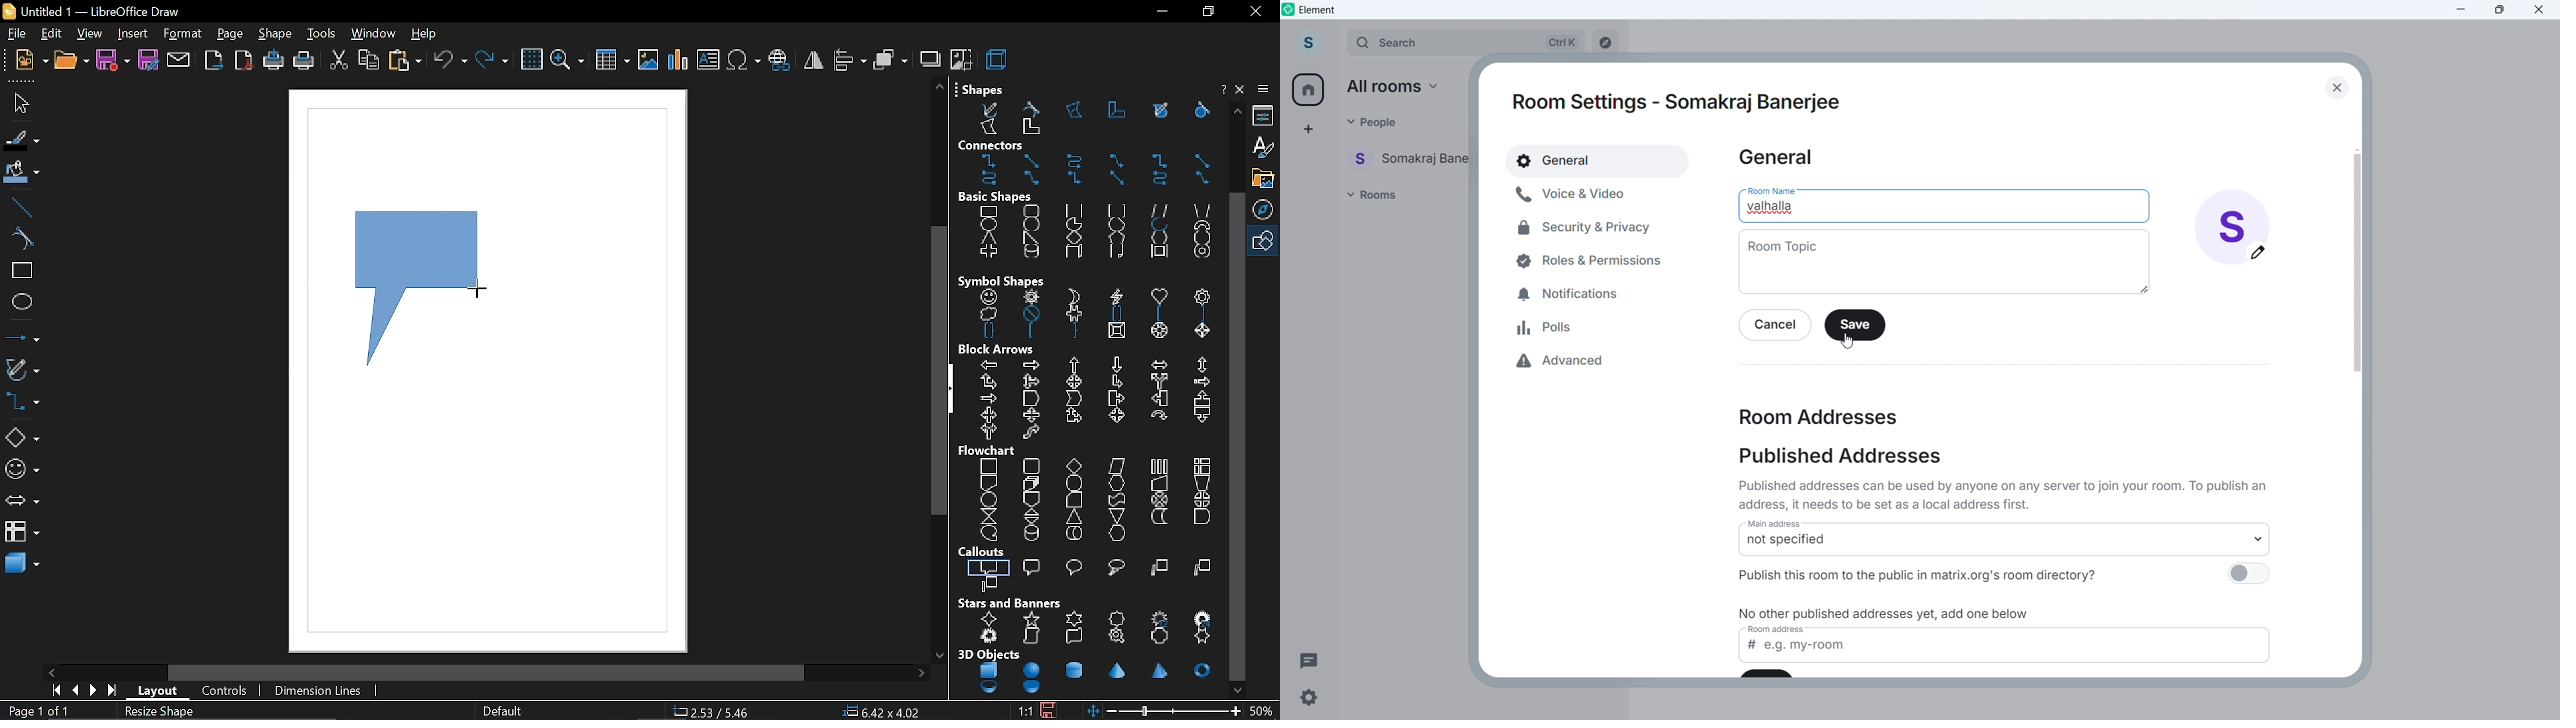  Describe the element at coordinates (245, 61) in the screenshot. I see `export as pdf` at that location.